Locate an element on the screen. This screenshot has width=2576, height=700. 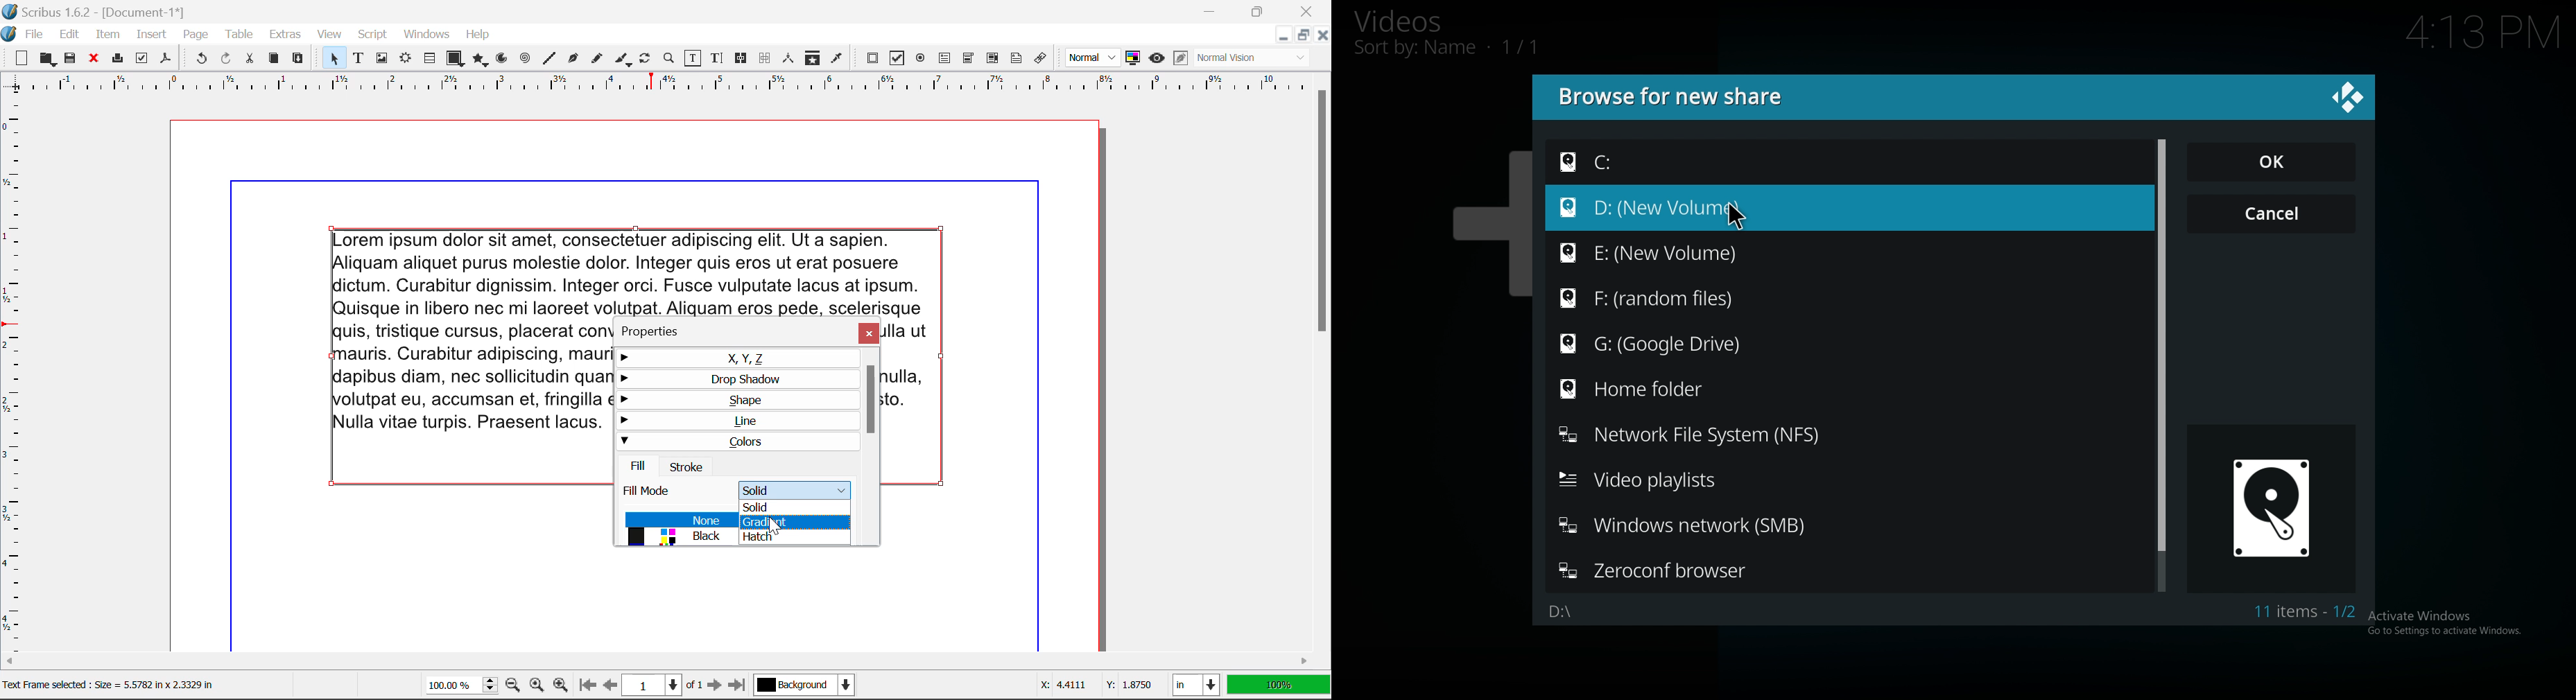
Print is located at coordinates (116, 58).